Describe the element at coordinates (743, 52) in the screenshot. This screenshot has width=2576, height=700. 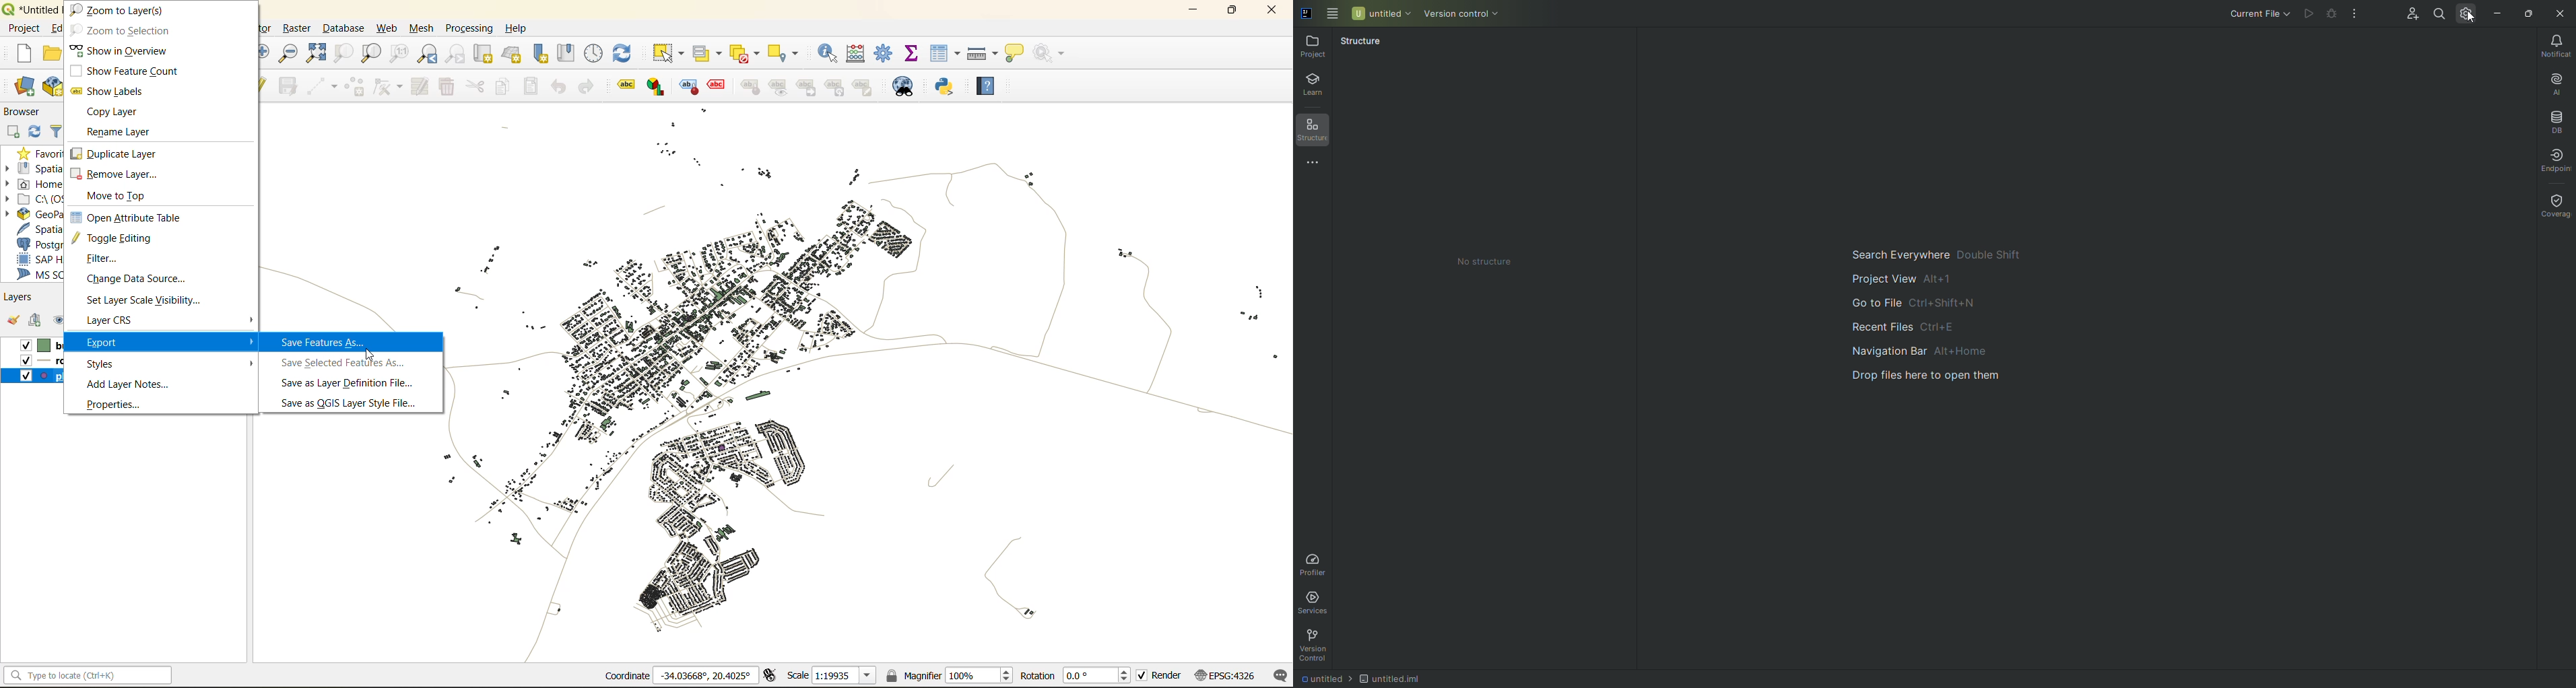
I see `deselect value` at that location.